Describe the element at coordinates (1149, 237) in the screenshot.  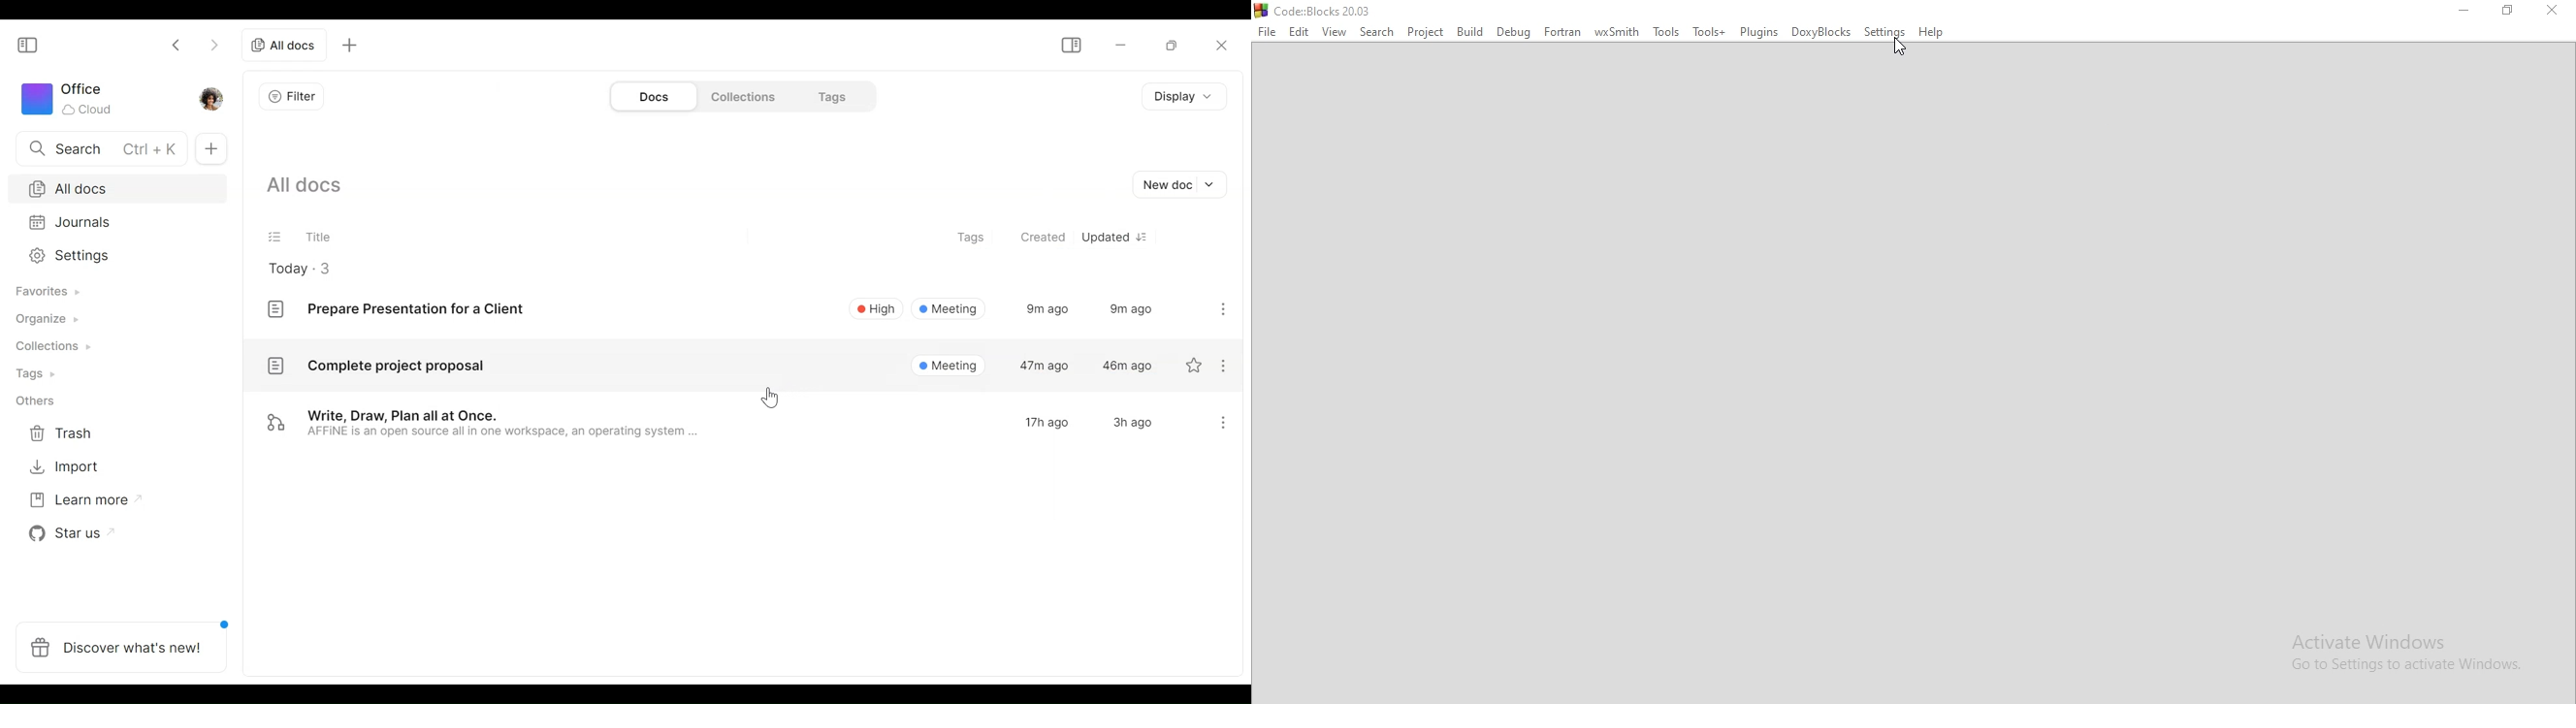
I see `Sort` at that location.